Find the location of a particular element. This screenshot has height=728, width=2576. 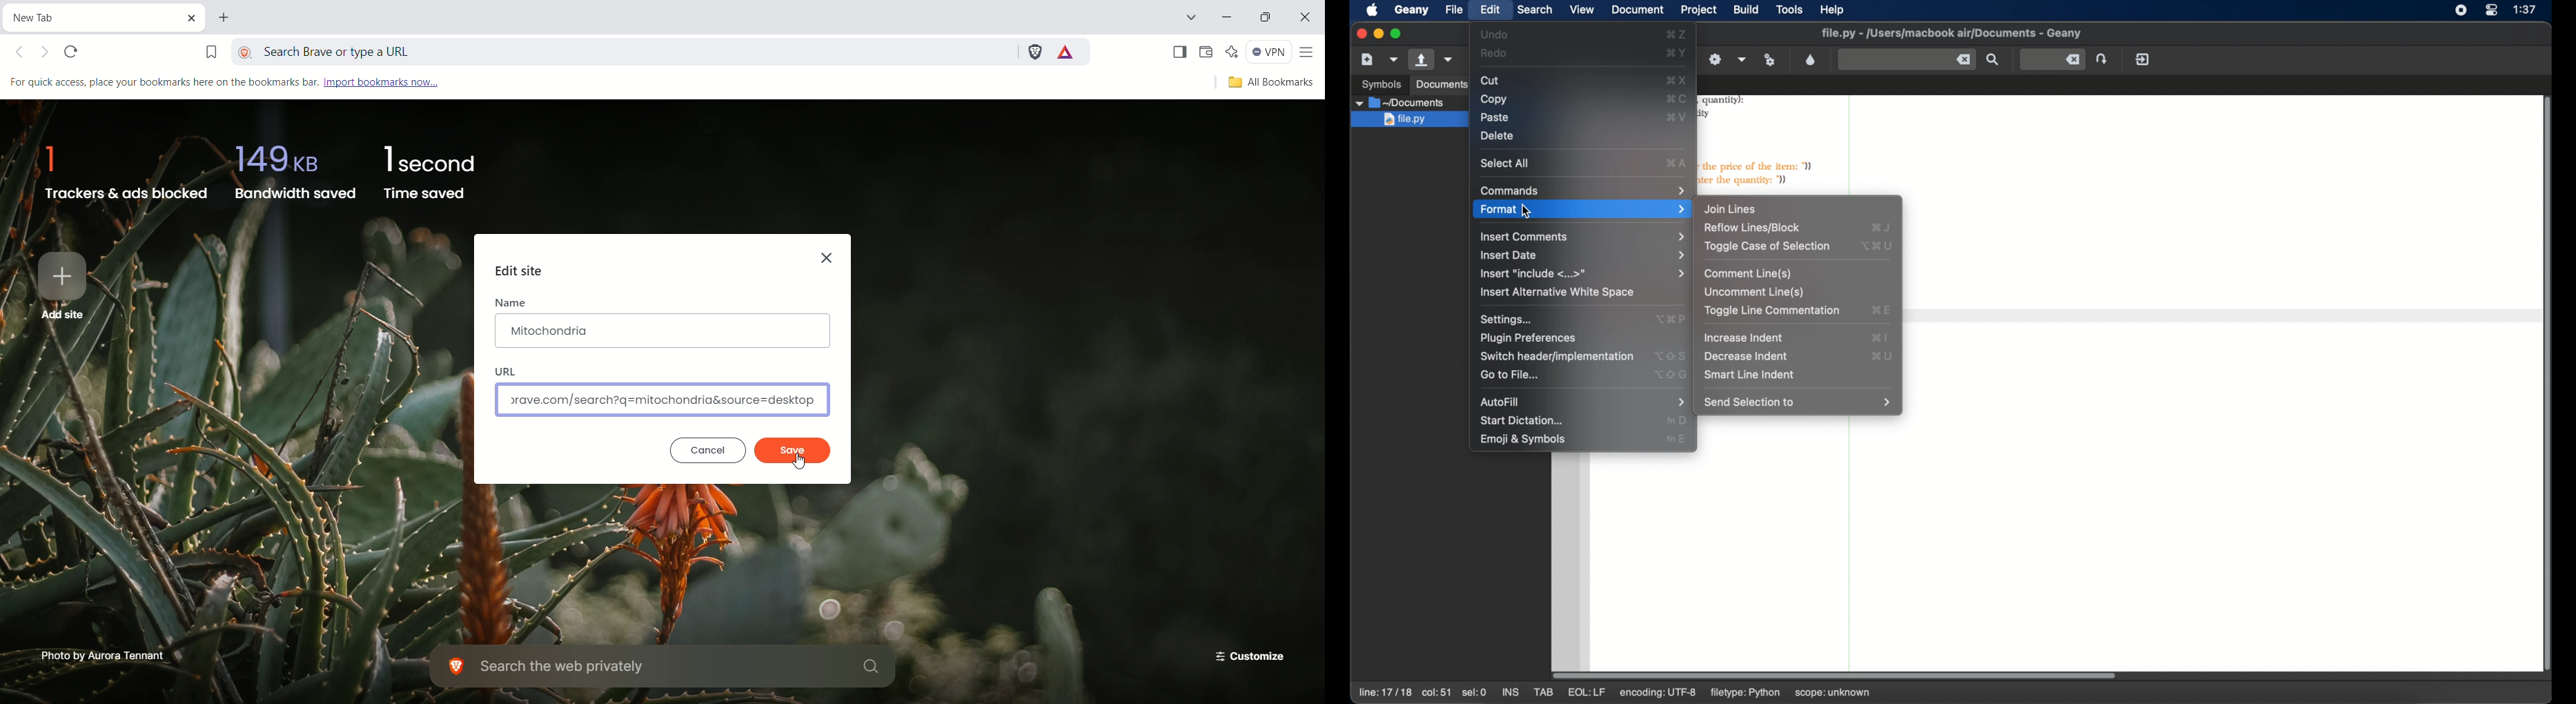

cursor is located at coordinates (801, 462).